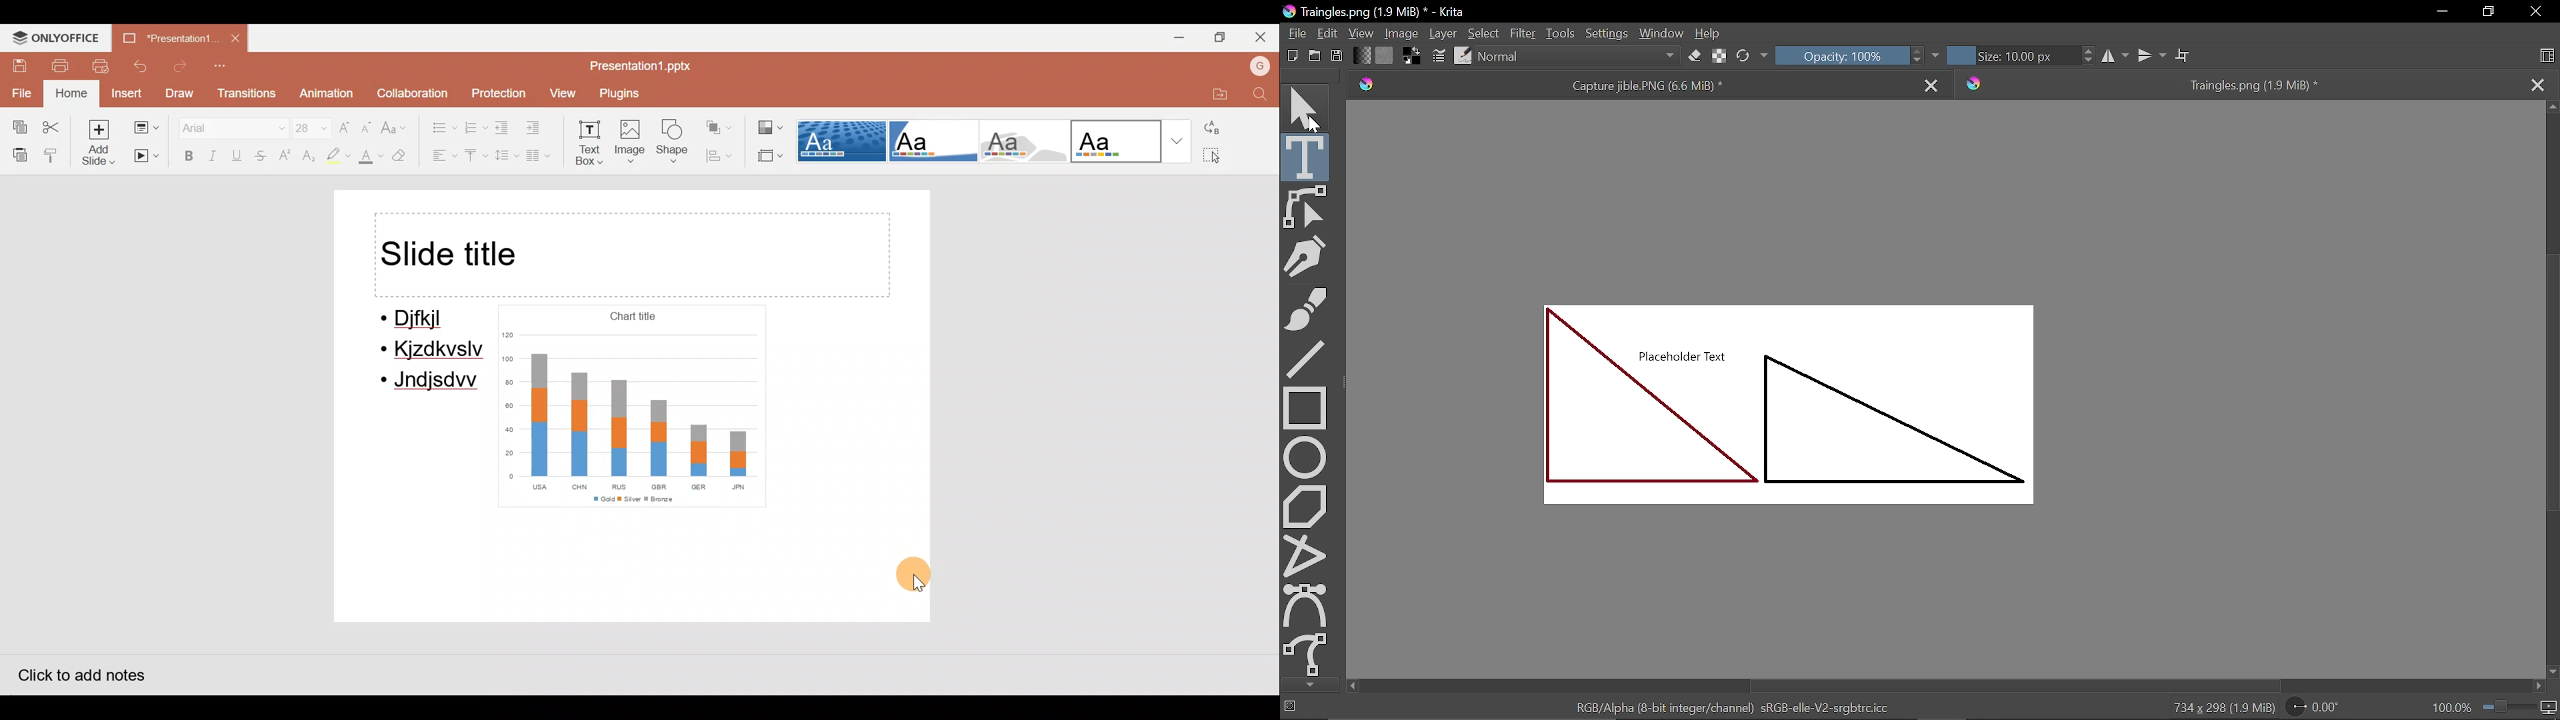 This screenshot has width=2576, height=728. Describe the element at coordinates (1290, 56) in the screenshot. I see `New document` at that location.